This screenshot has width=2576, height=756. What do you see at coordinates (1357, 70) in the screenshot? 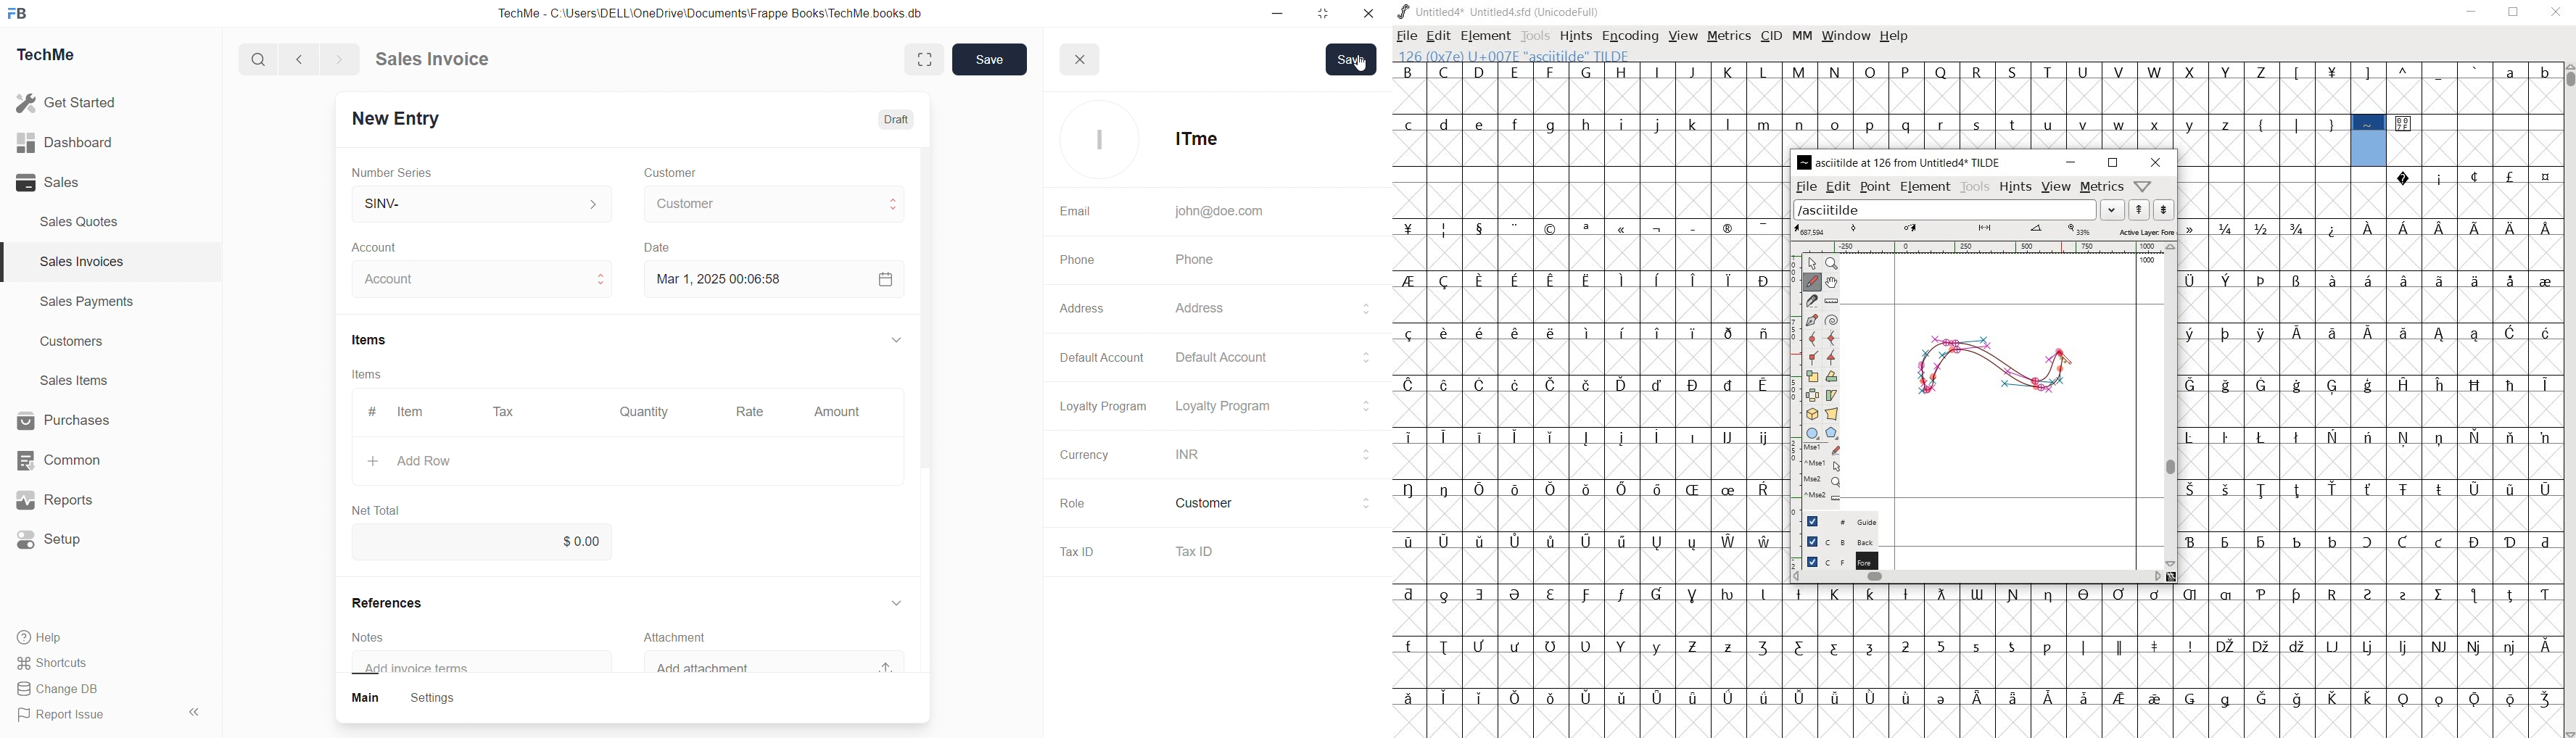
I see `cursor` at bounding box center [1357, 70].